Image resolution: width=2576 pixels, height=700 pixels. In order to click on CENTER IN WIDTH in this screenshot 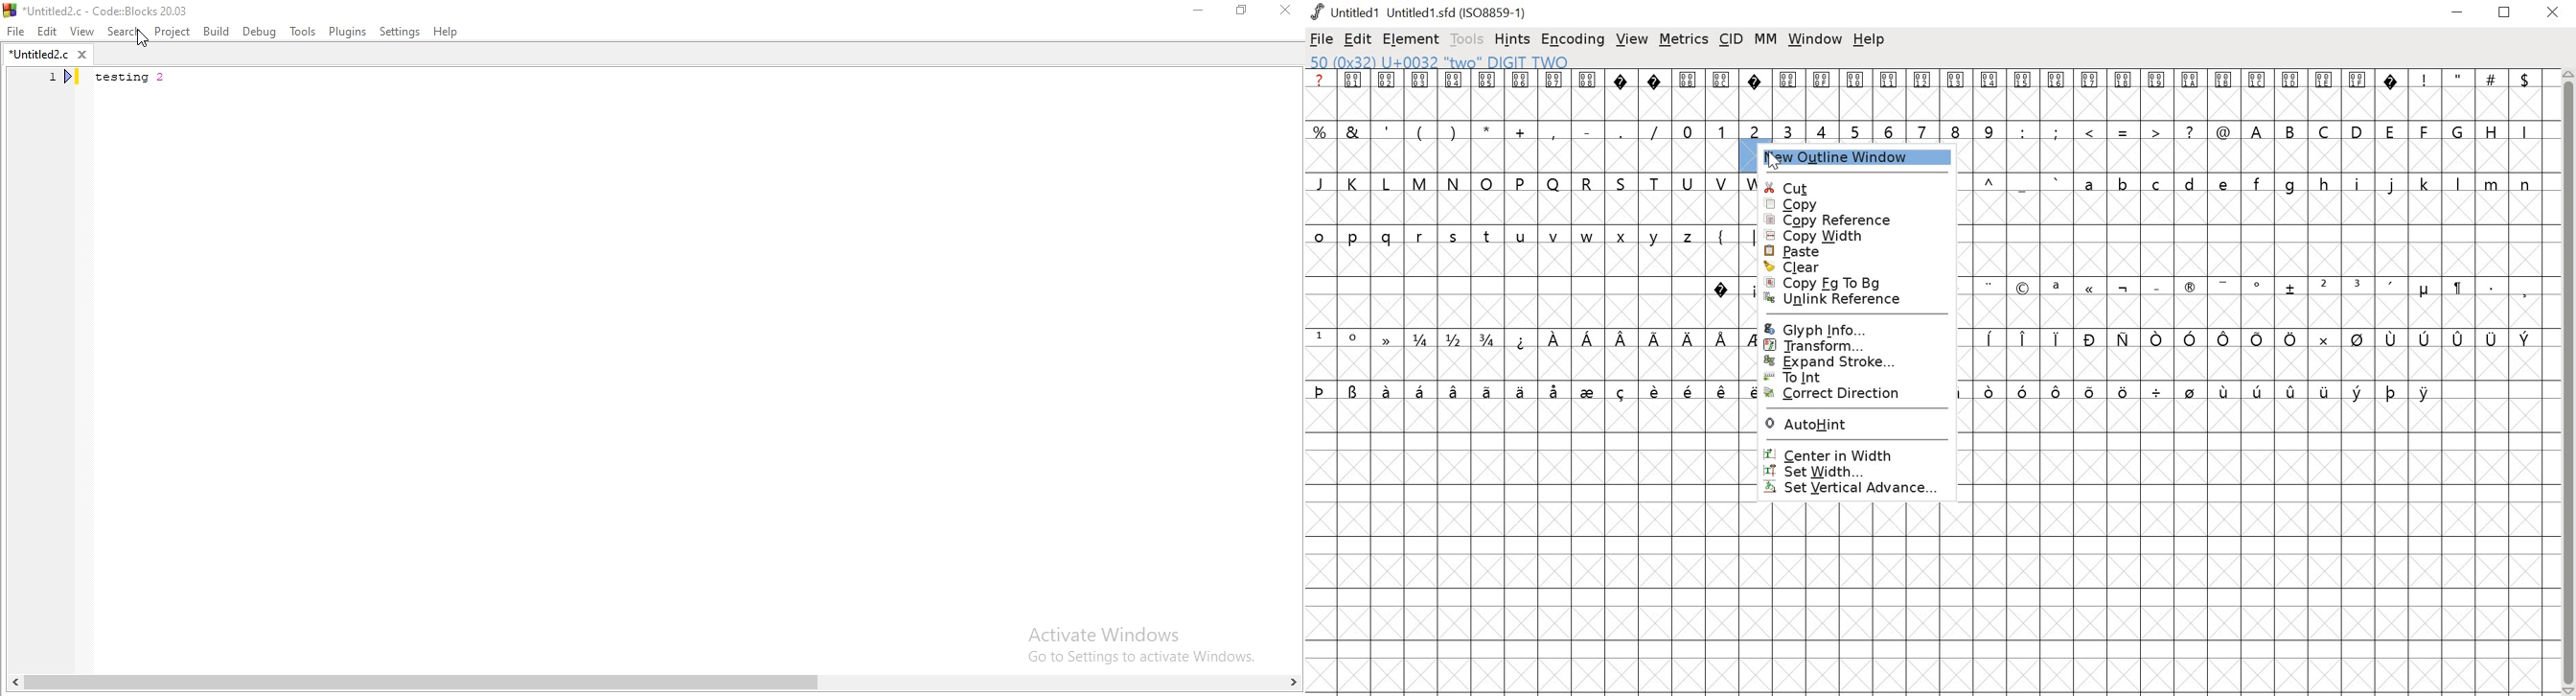, I will do `click(1855, 453)`.